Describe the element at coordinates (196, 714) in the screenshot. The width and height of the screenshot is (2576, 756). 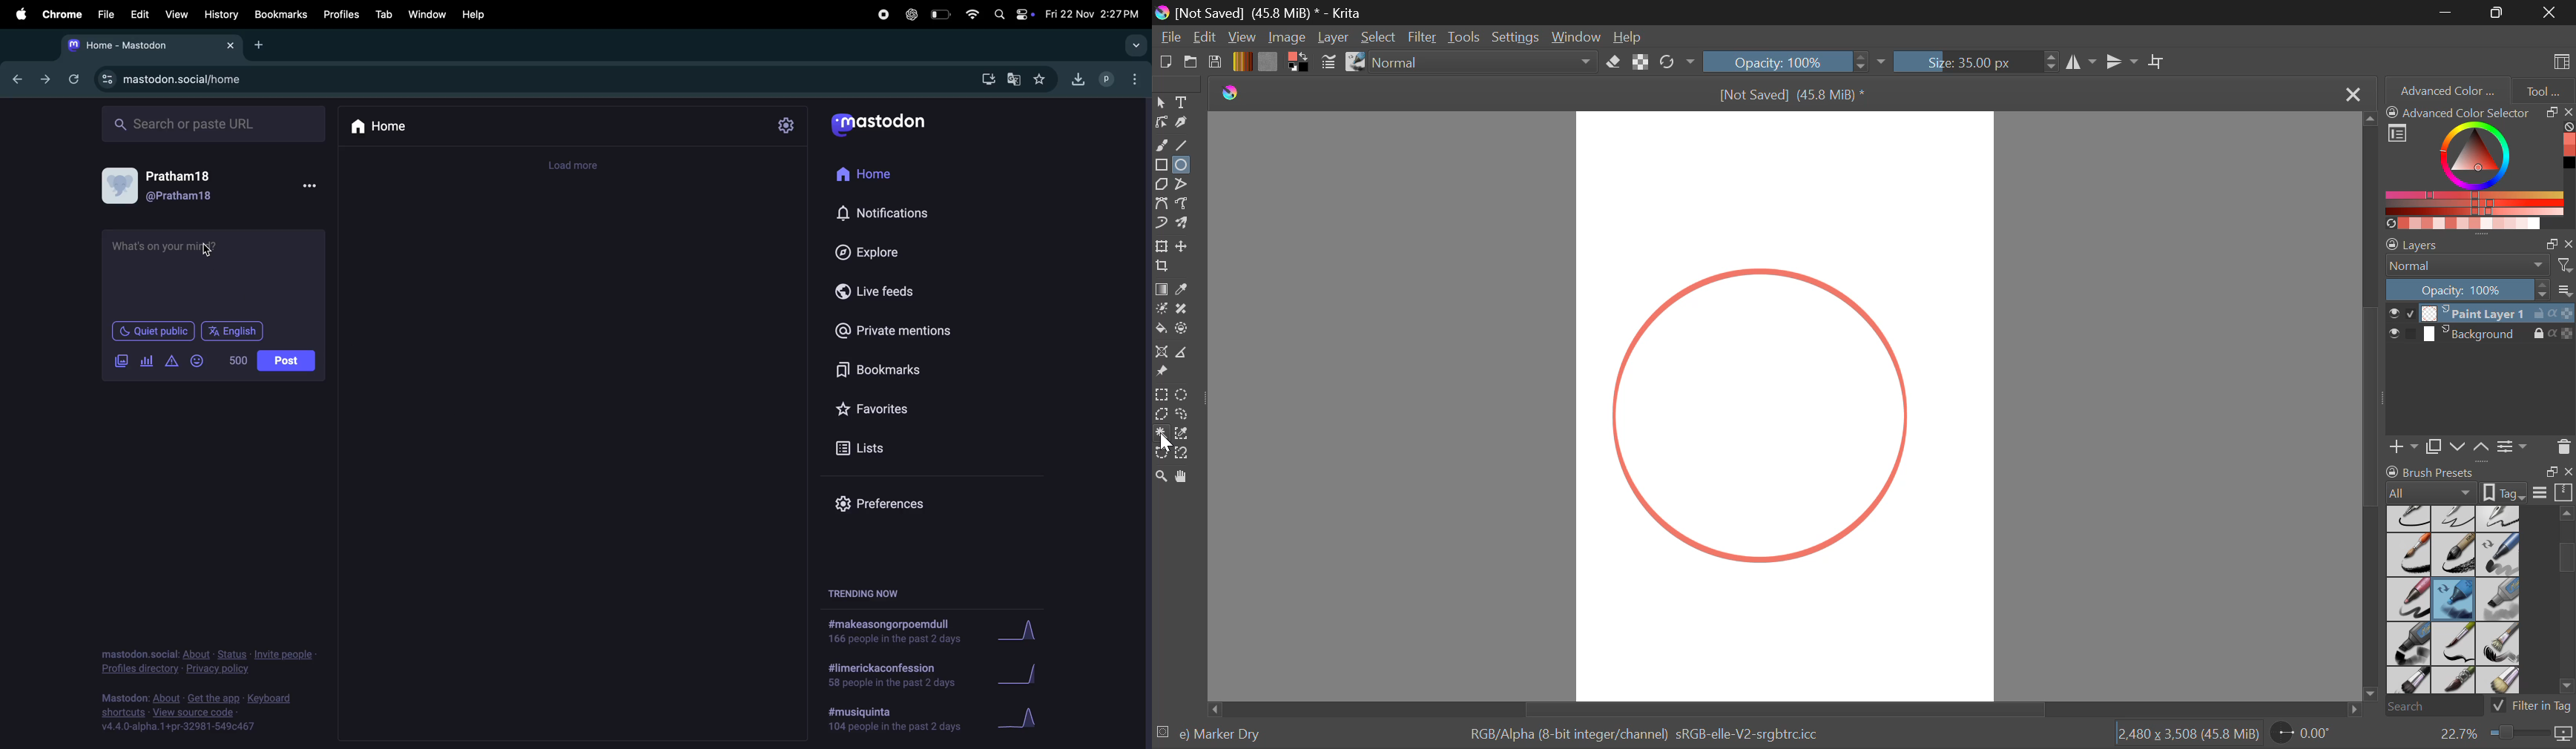
I see `source code` at that location.